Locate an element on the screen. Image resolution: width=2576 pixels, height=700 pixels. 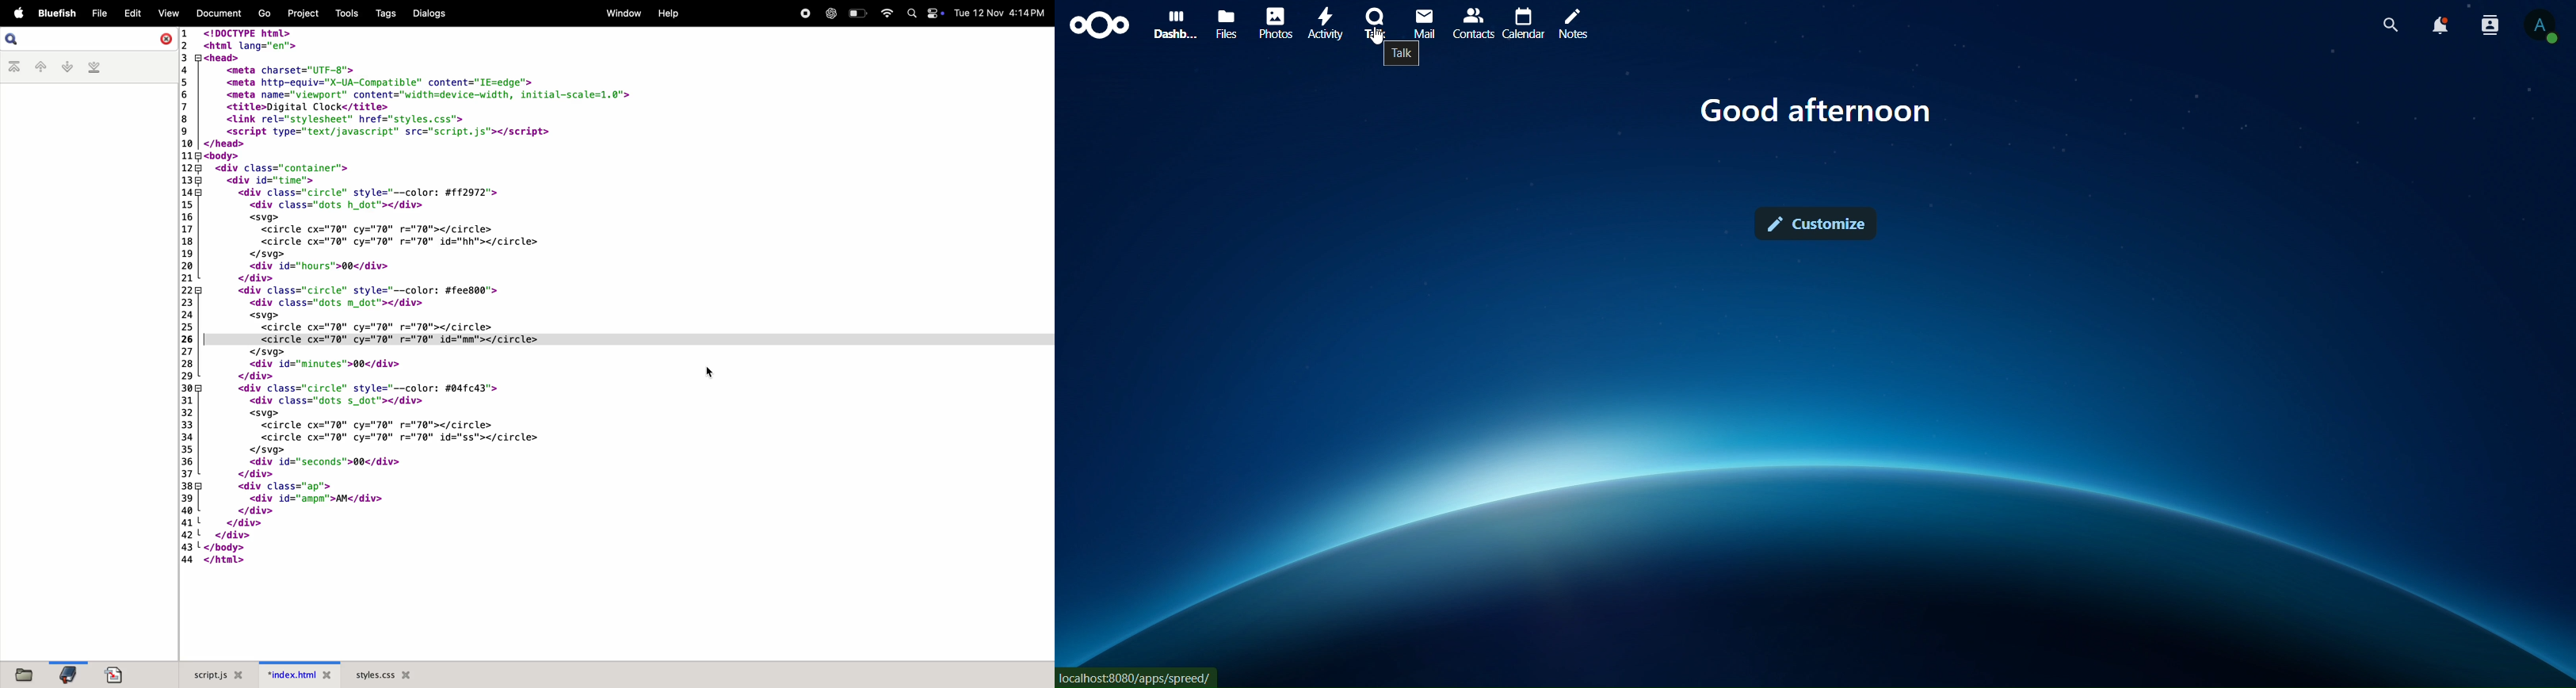
photos is located at coordinates (1277, 24).